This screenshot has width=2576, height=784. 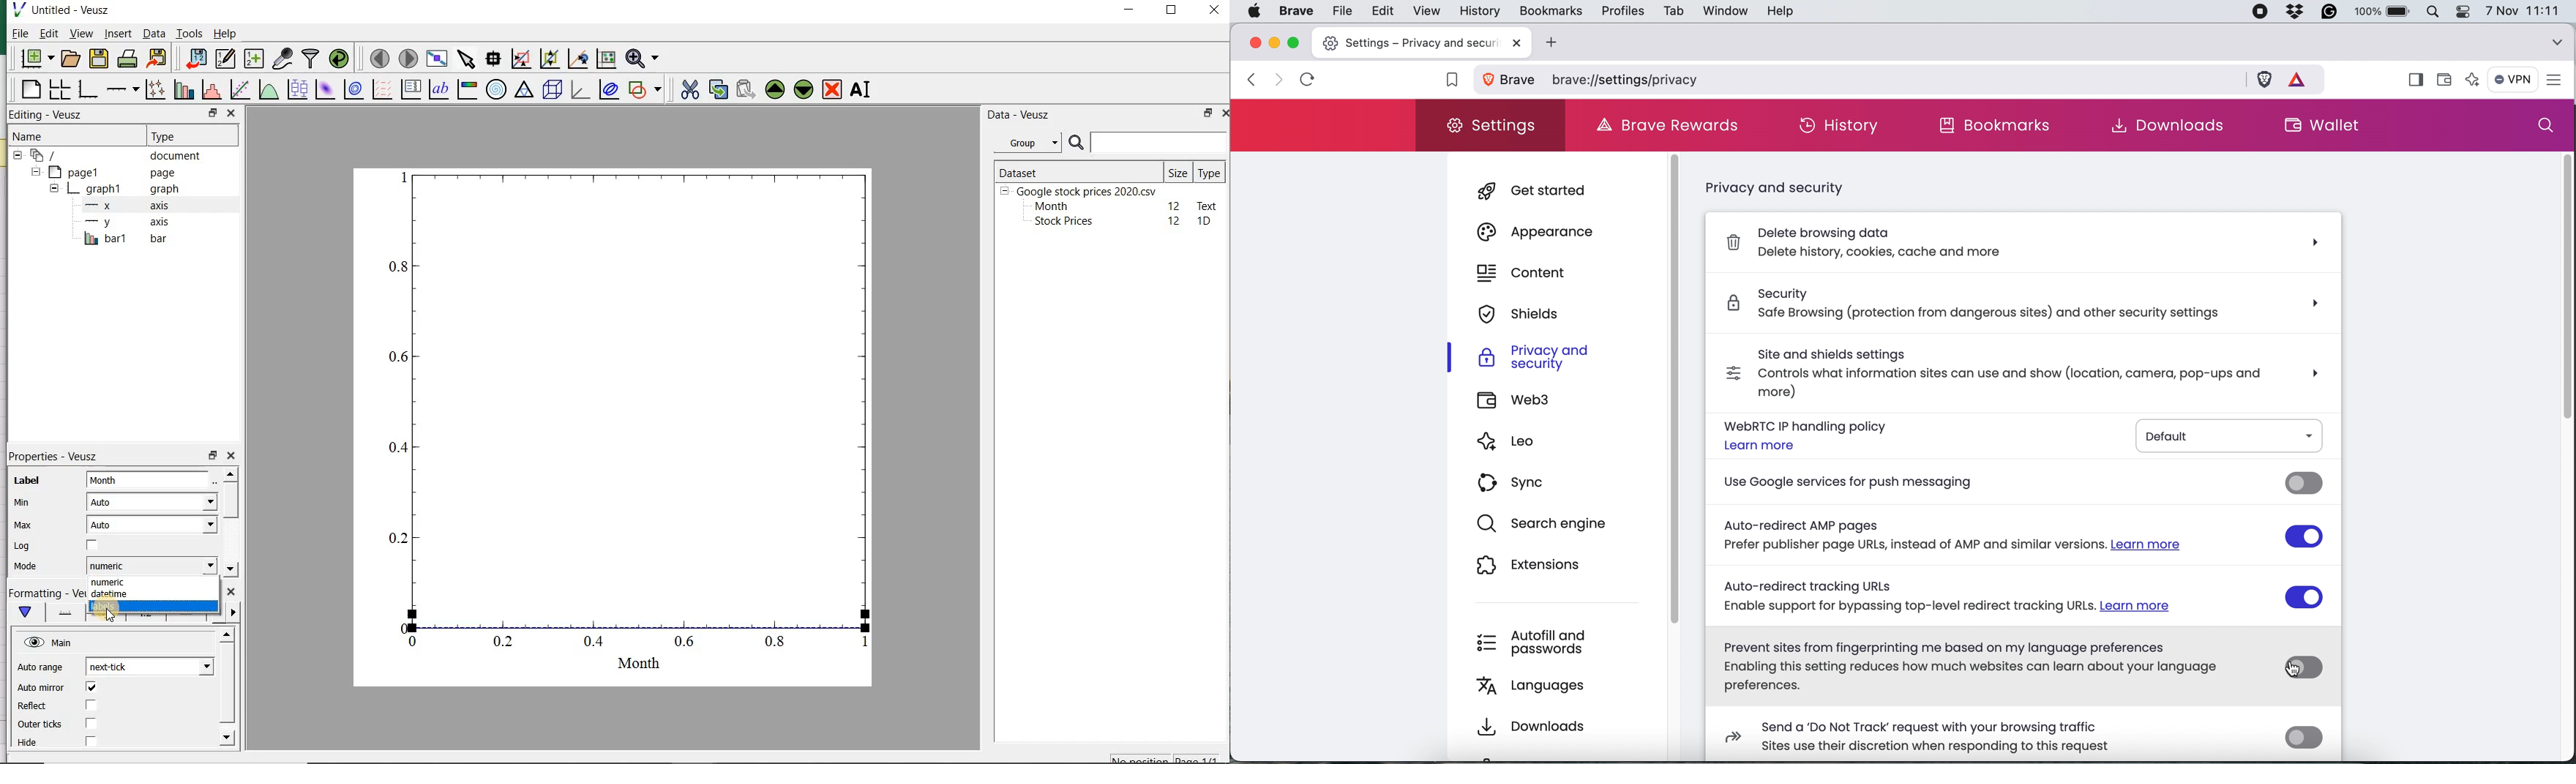 What do you see at coordinates (189, 34) in the screenshot?
I see `Tools` at bounding box center [189, 34].